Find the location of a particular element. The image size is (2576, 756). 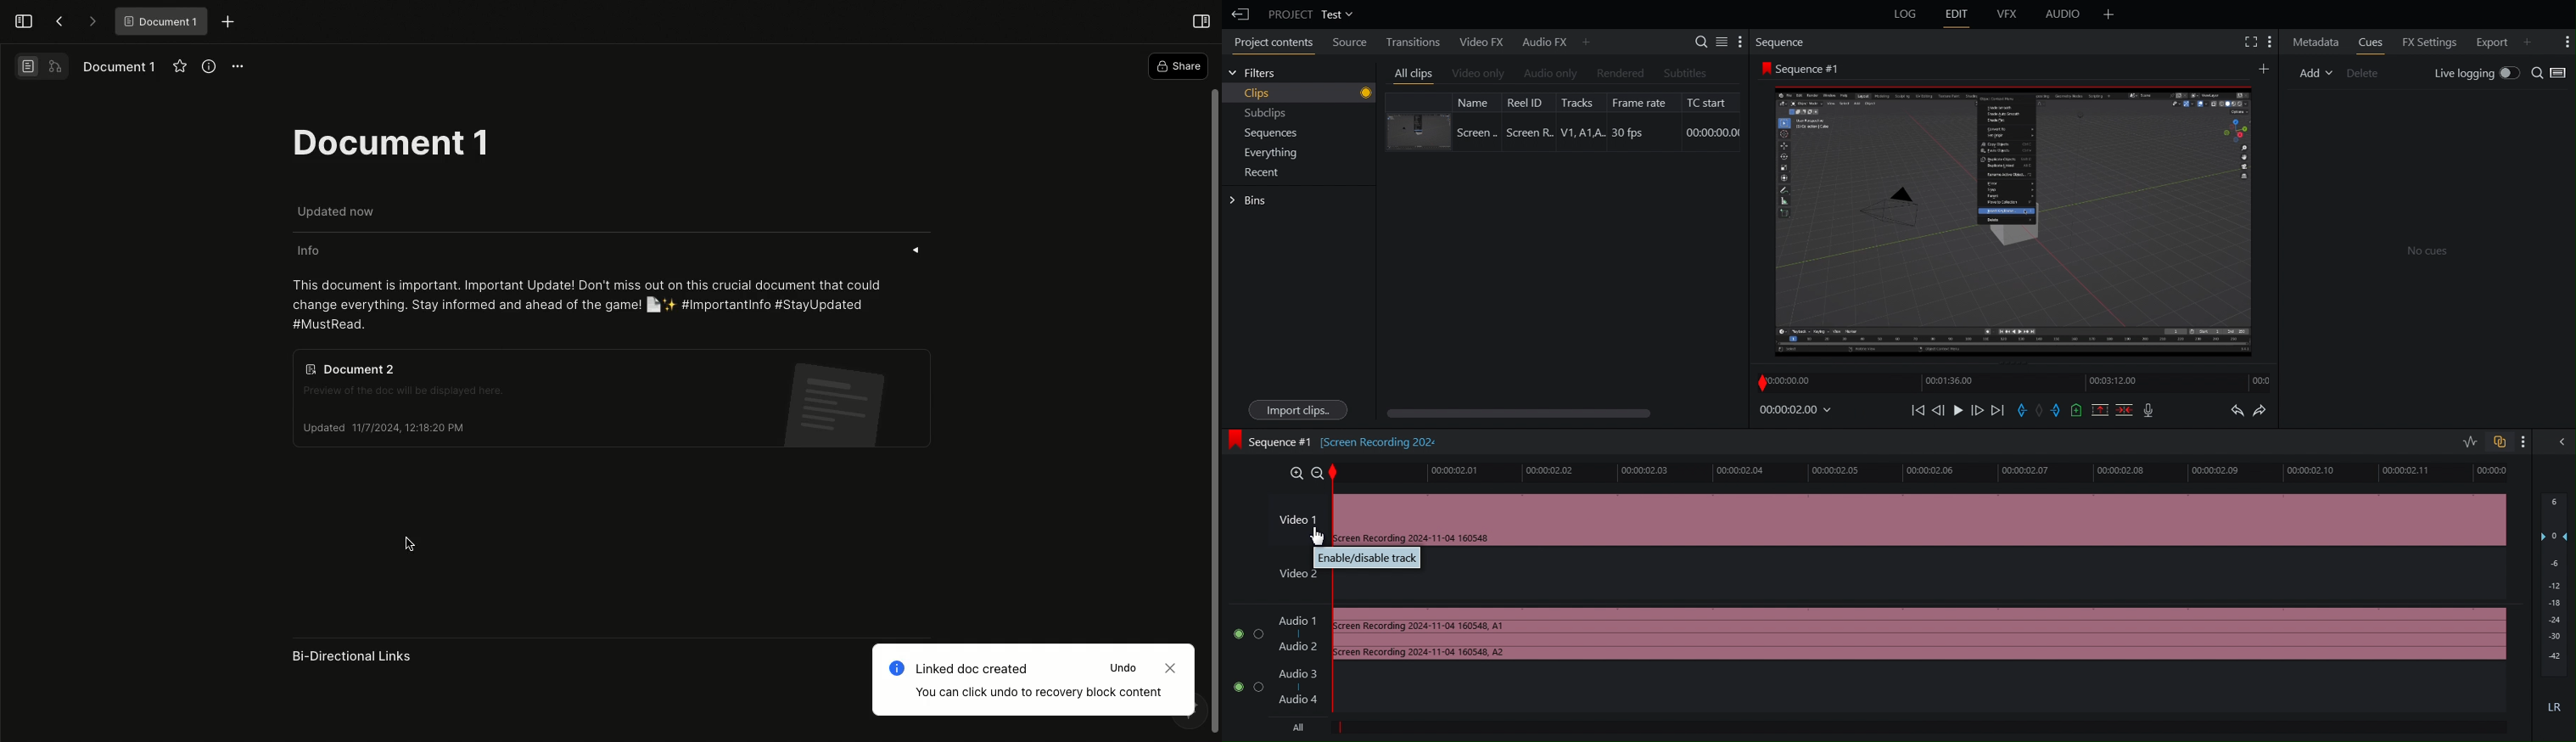

Undo is located at coordinates (1126, 668).